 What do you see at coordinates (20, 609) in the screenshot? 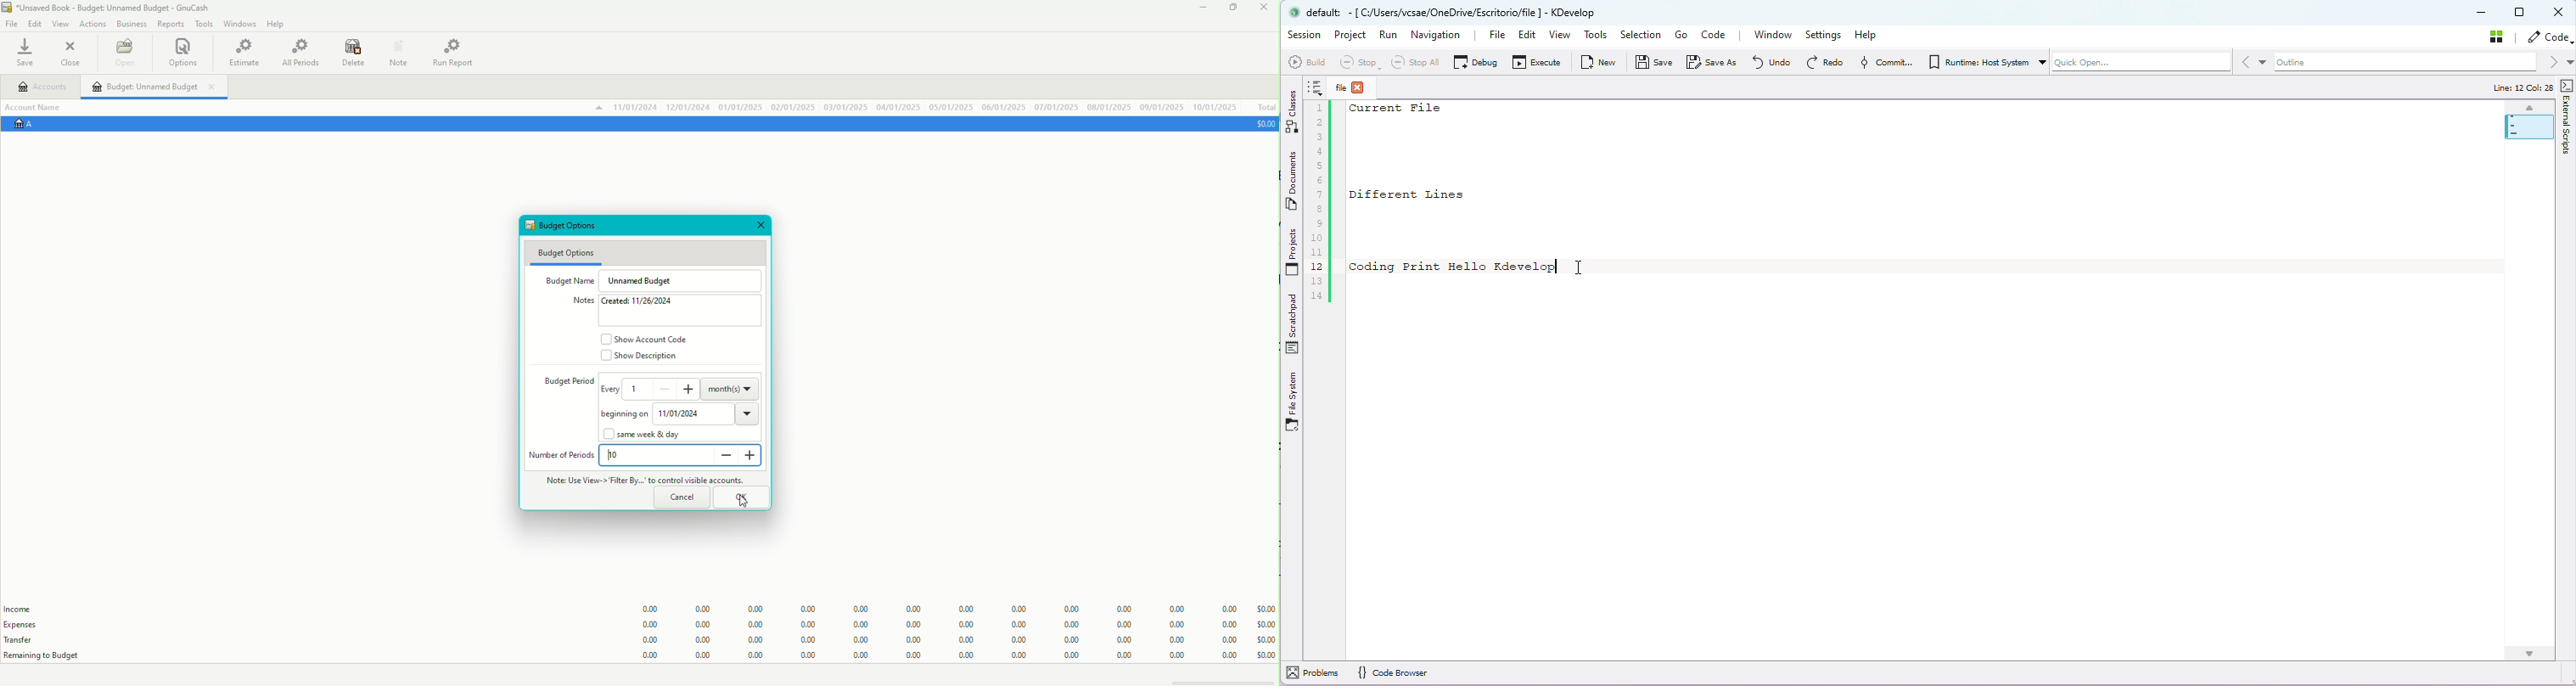
I see `Income` at bounding box center [20, 609].